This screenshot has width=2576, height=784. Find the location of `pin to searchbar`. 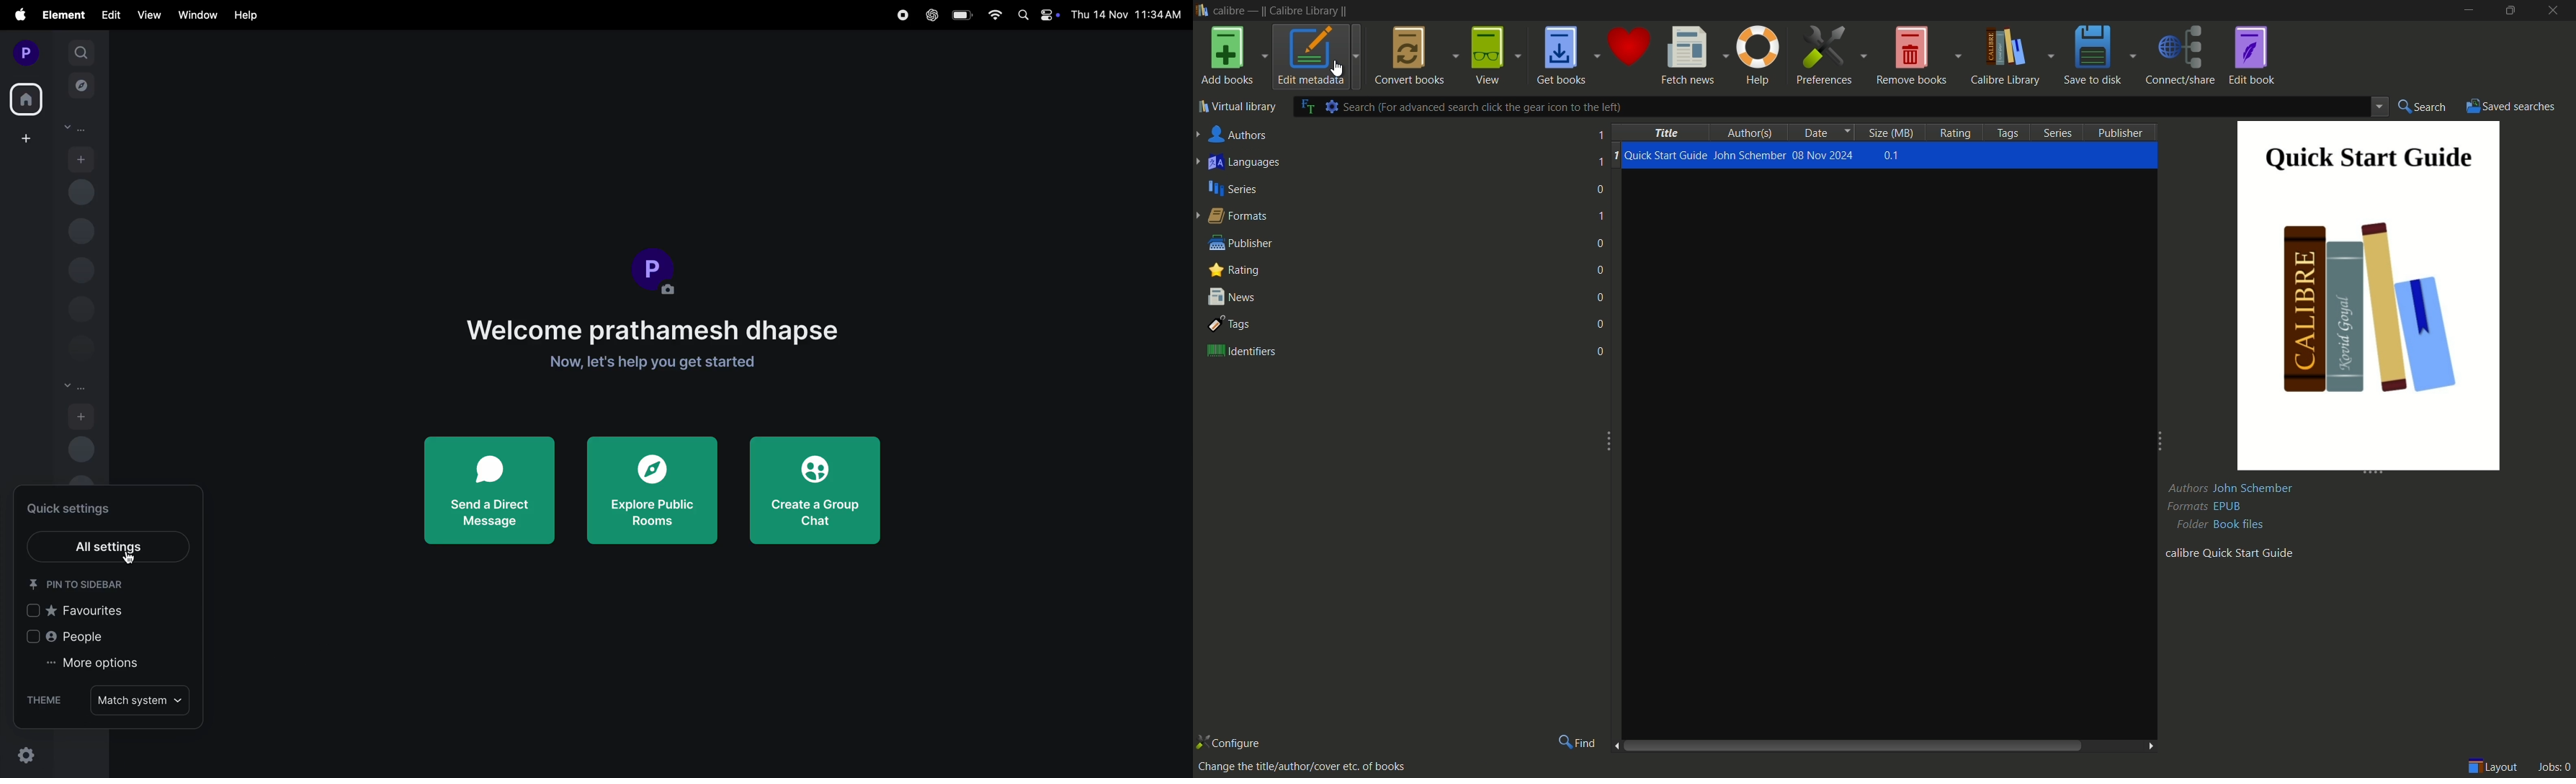

pin to searchbar is located at coordinates (84, 585).